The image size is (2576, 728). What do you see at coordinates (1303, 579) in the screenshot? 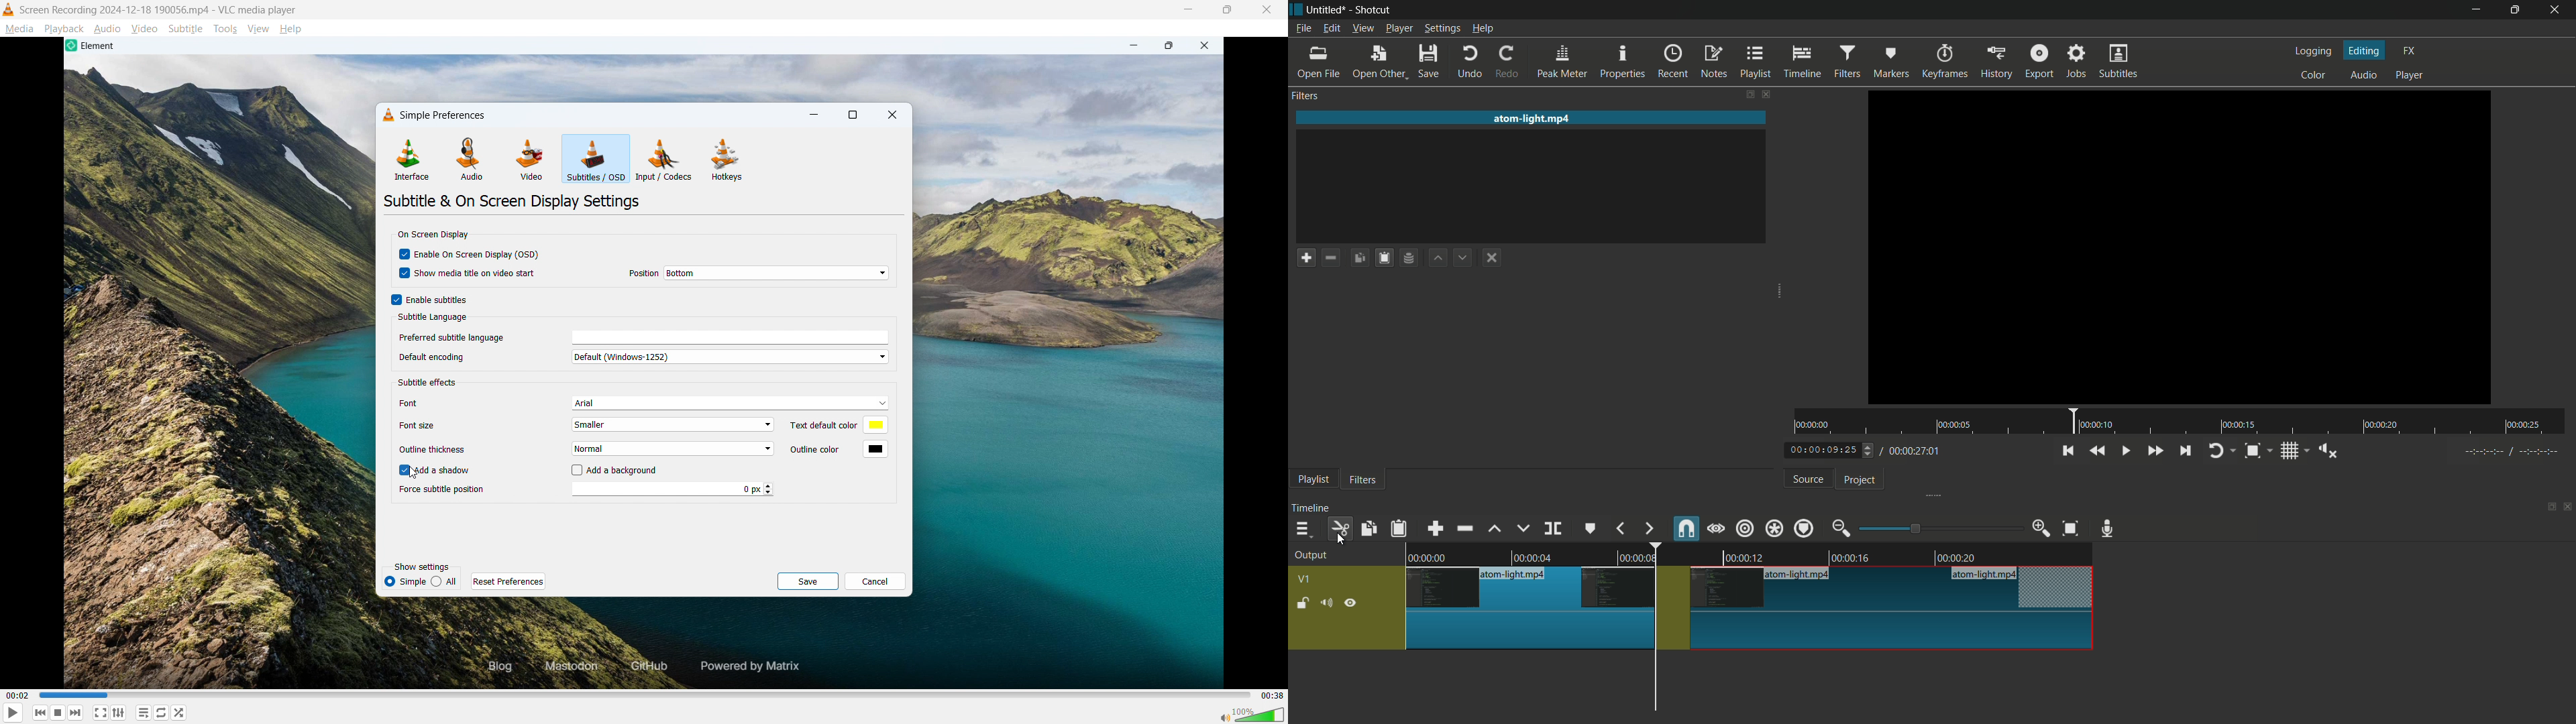
I see `v1` at bounding box center [1303, 579].